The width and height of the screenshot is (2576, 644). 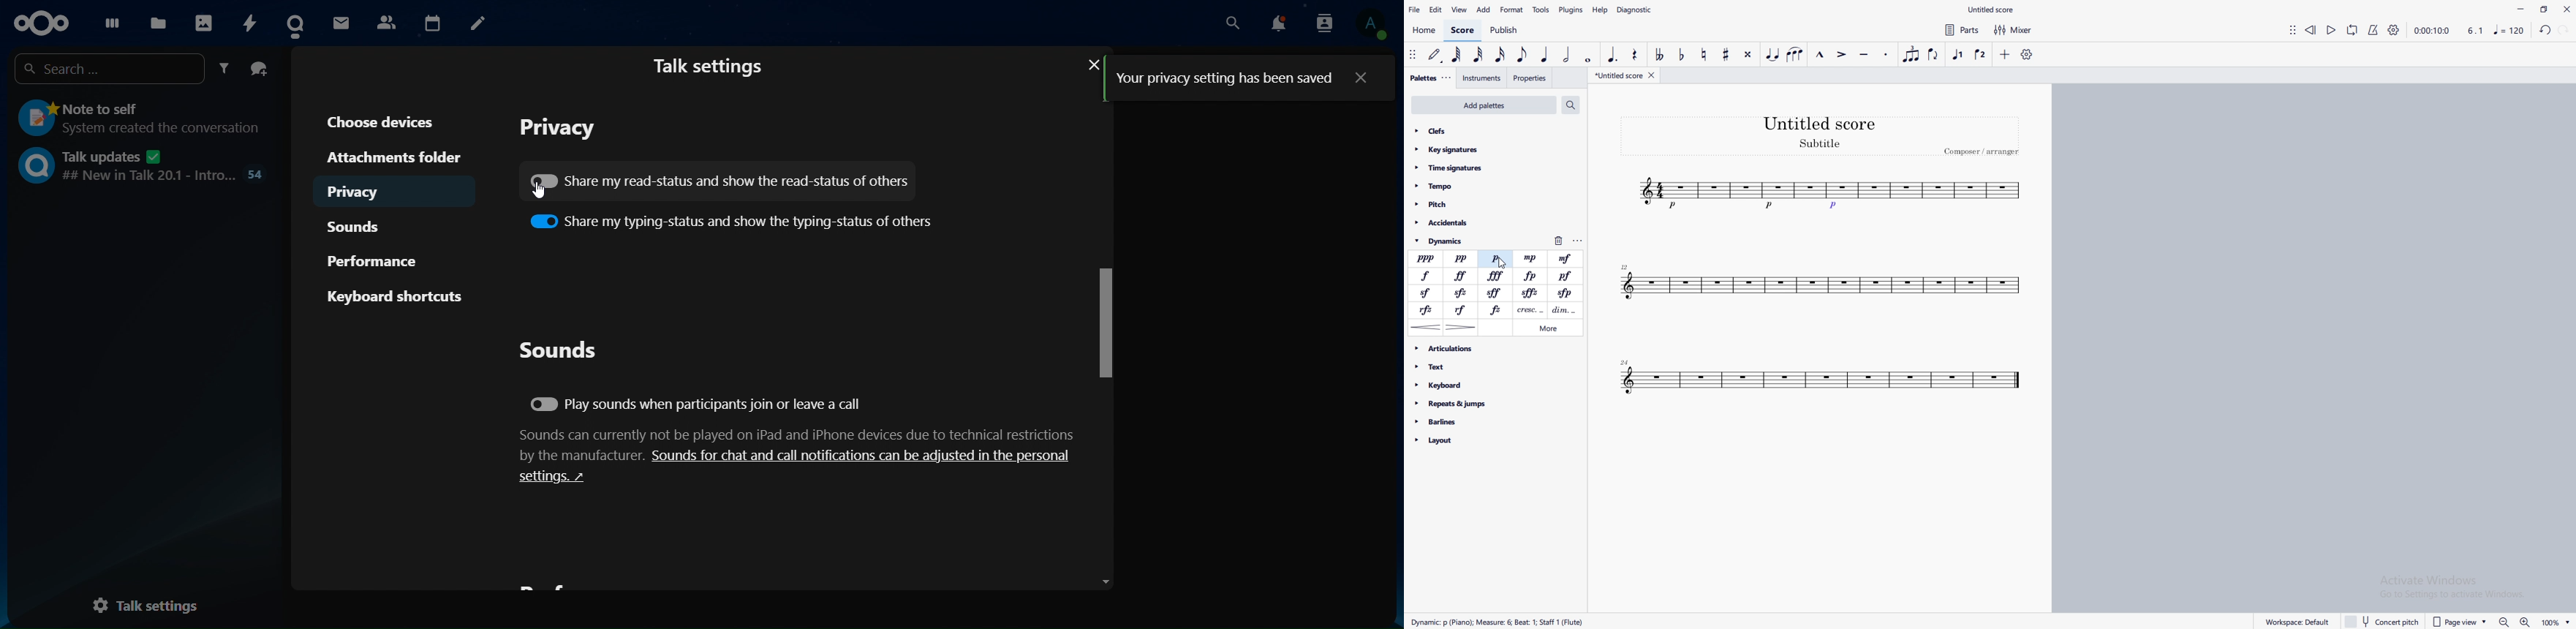 What do you see at coordinates (477, 23) in the screenshot?
I see `notes` at bounding box center [477, 23].